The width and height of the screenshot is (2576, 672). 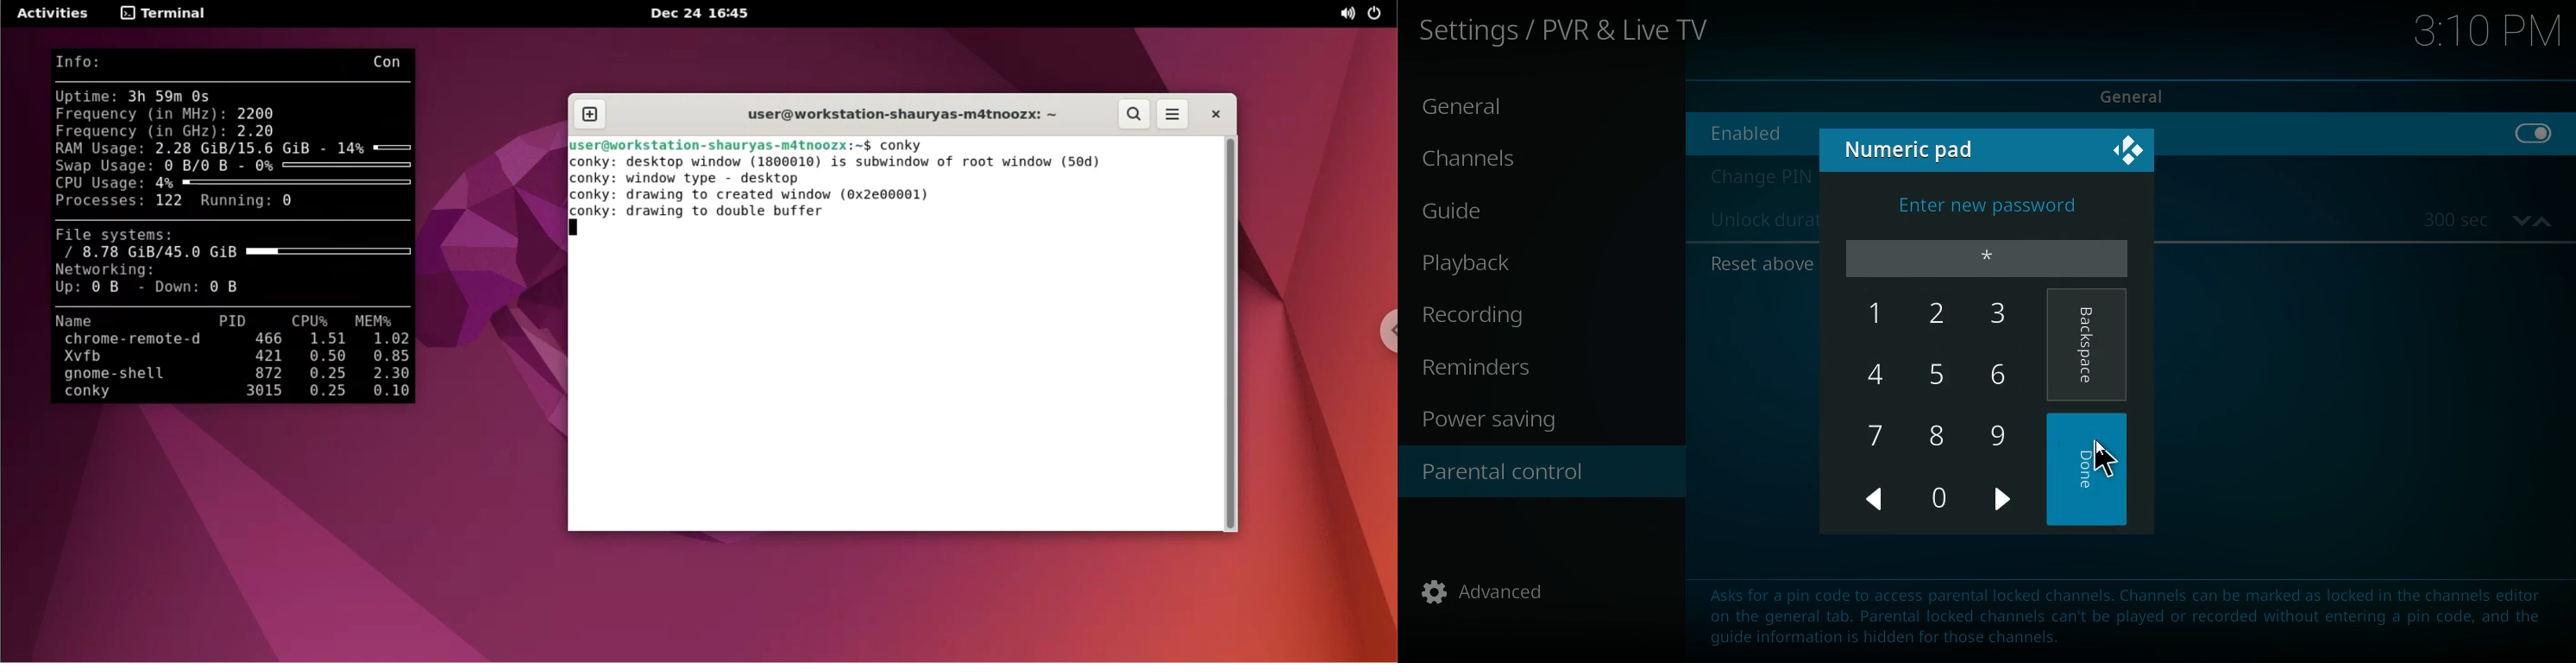 What do you see at coordinates (1938, 499) in the screenshot?
I see `0` at bounding box center [1938, 499].